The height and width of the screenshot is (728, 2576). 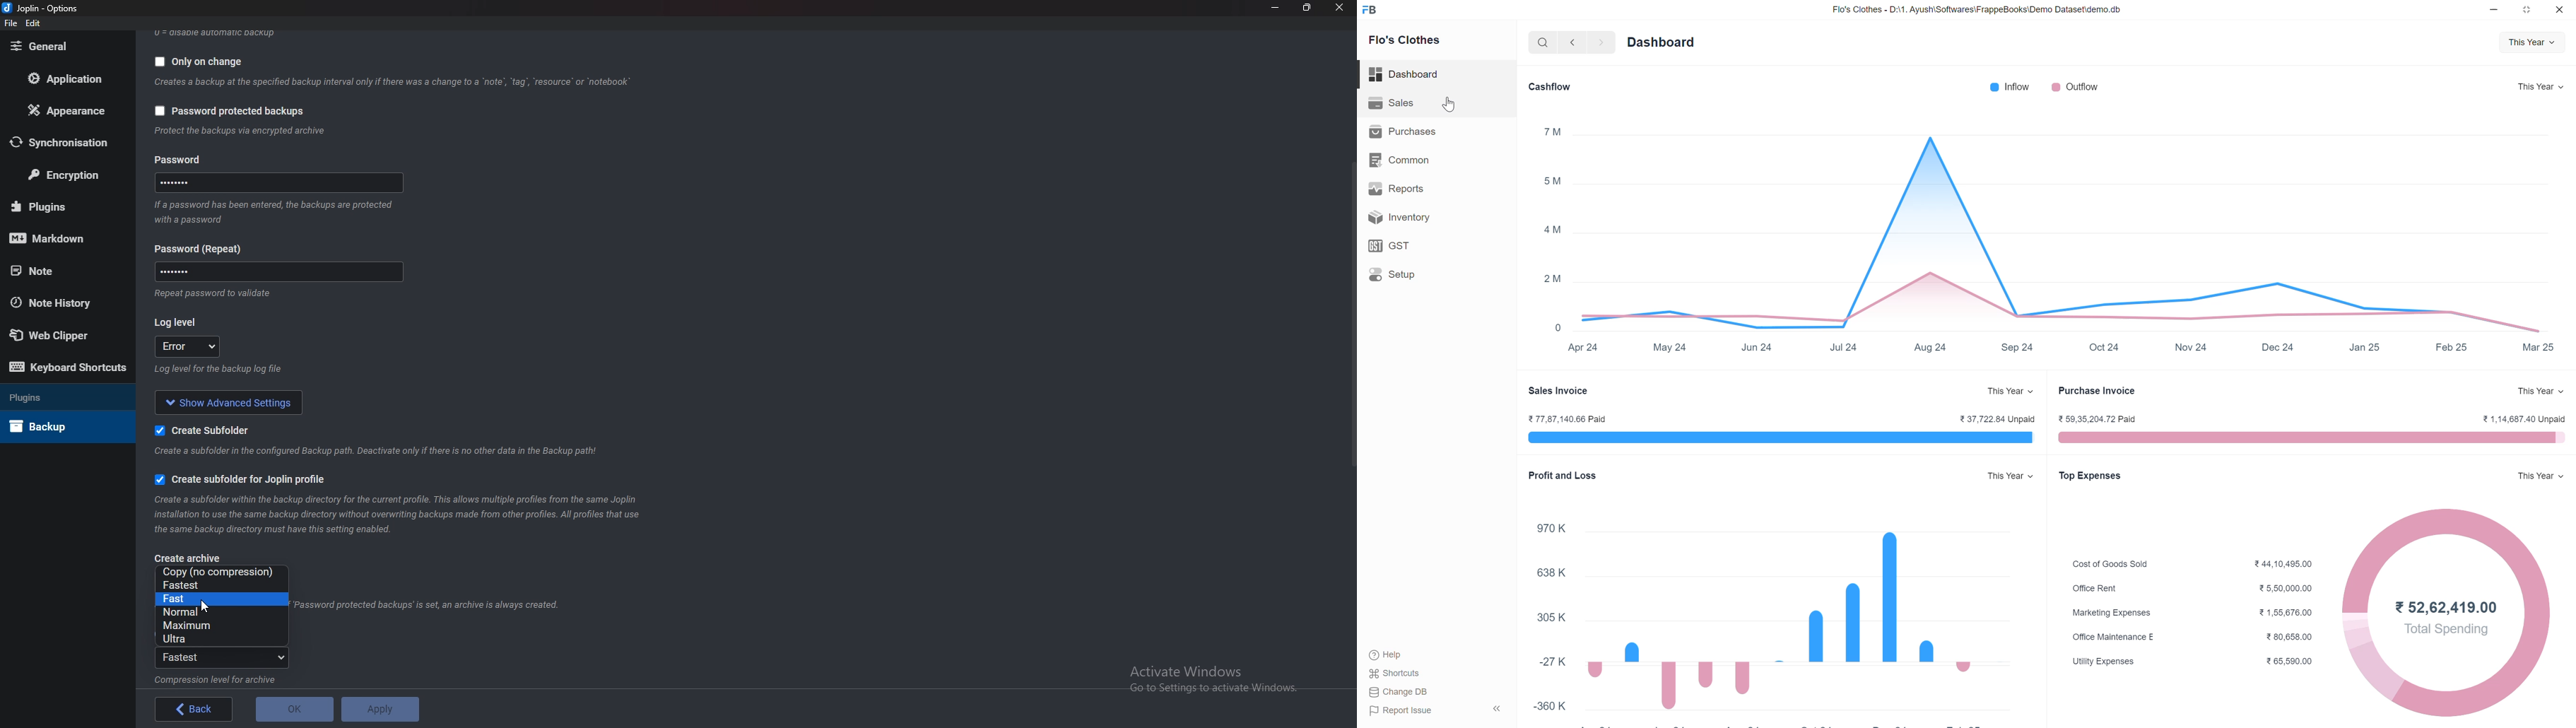 I want to click on Cost of Goods Sold, so click(x=2115, y=561).